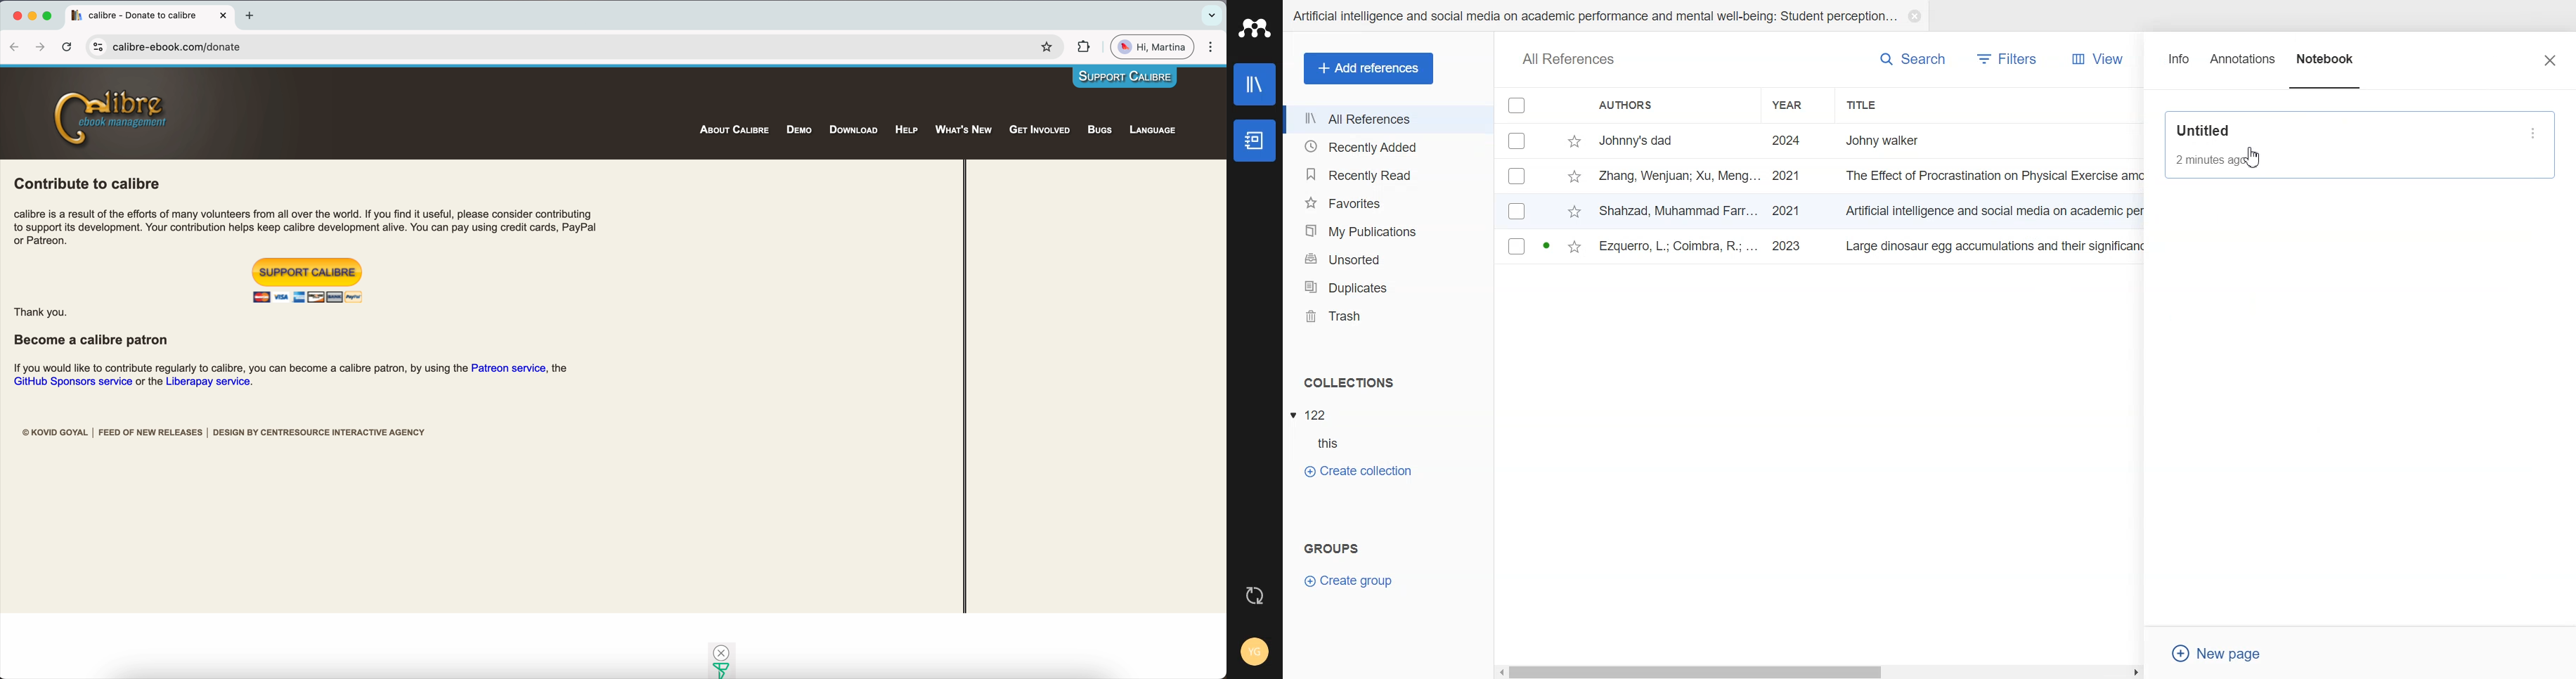 The image size is (2576, 700). I want to click on this, so click(1336, 444).